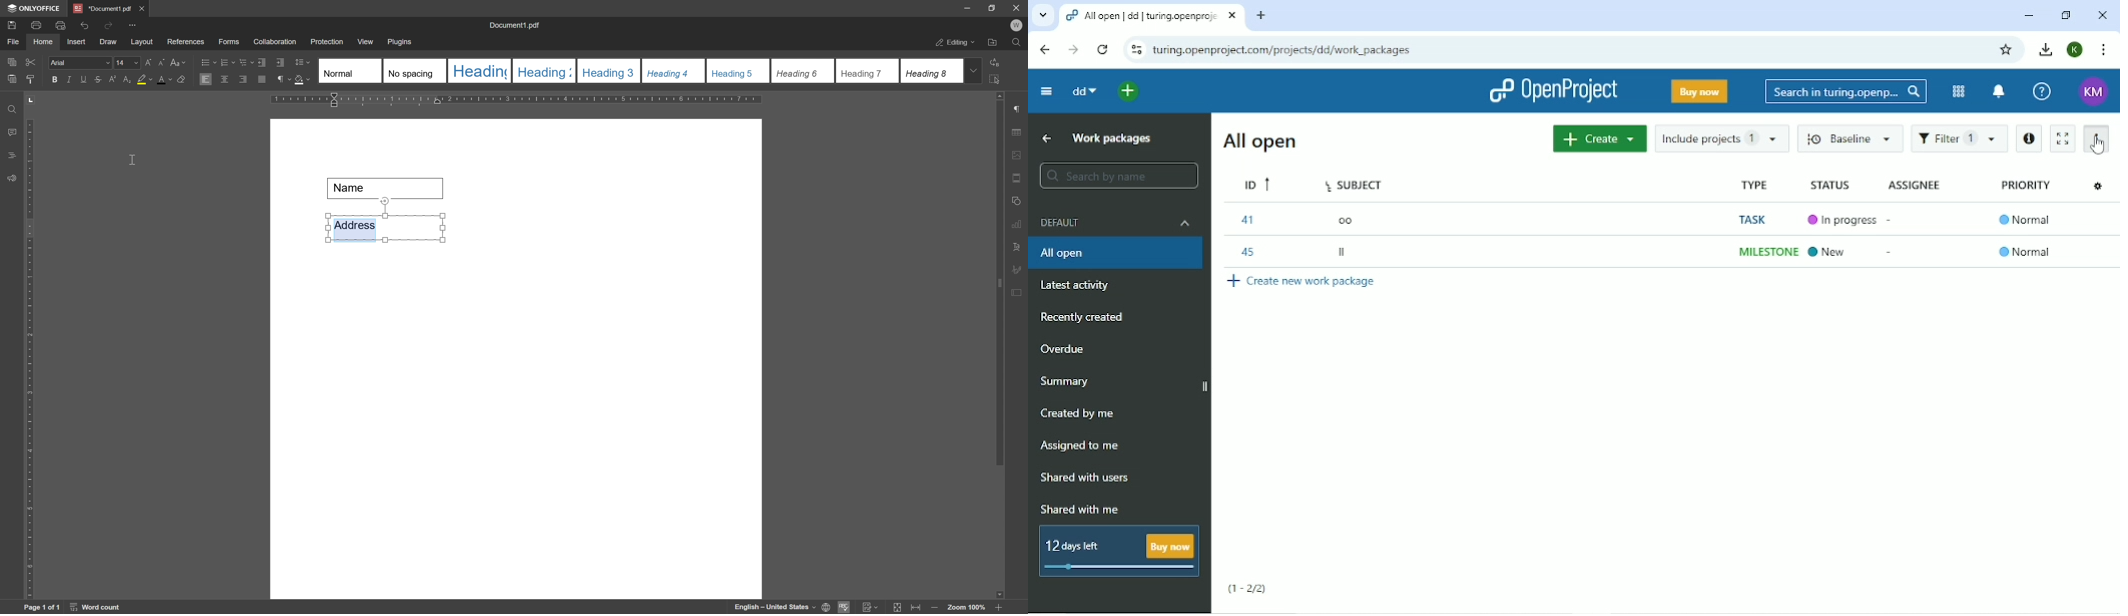  Describe the element at coordinates (2102, 50) in the screenshot. I see `Customize and control google hrome` at that location.